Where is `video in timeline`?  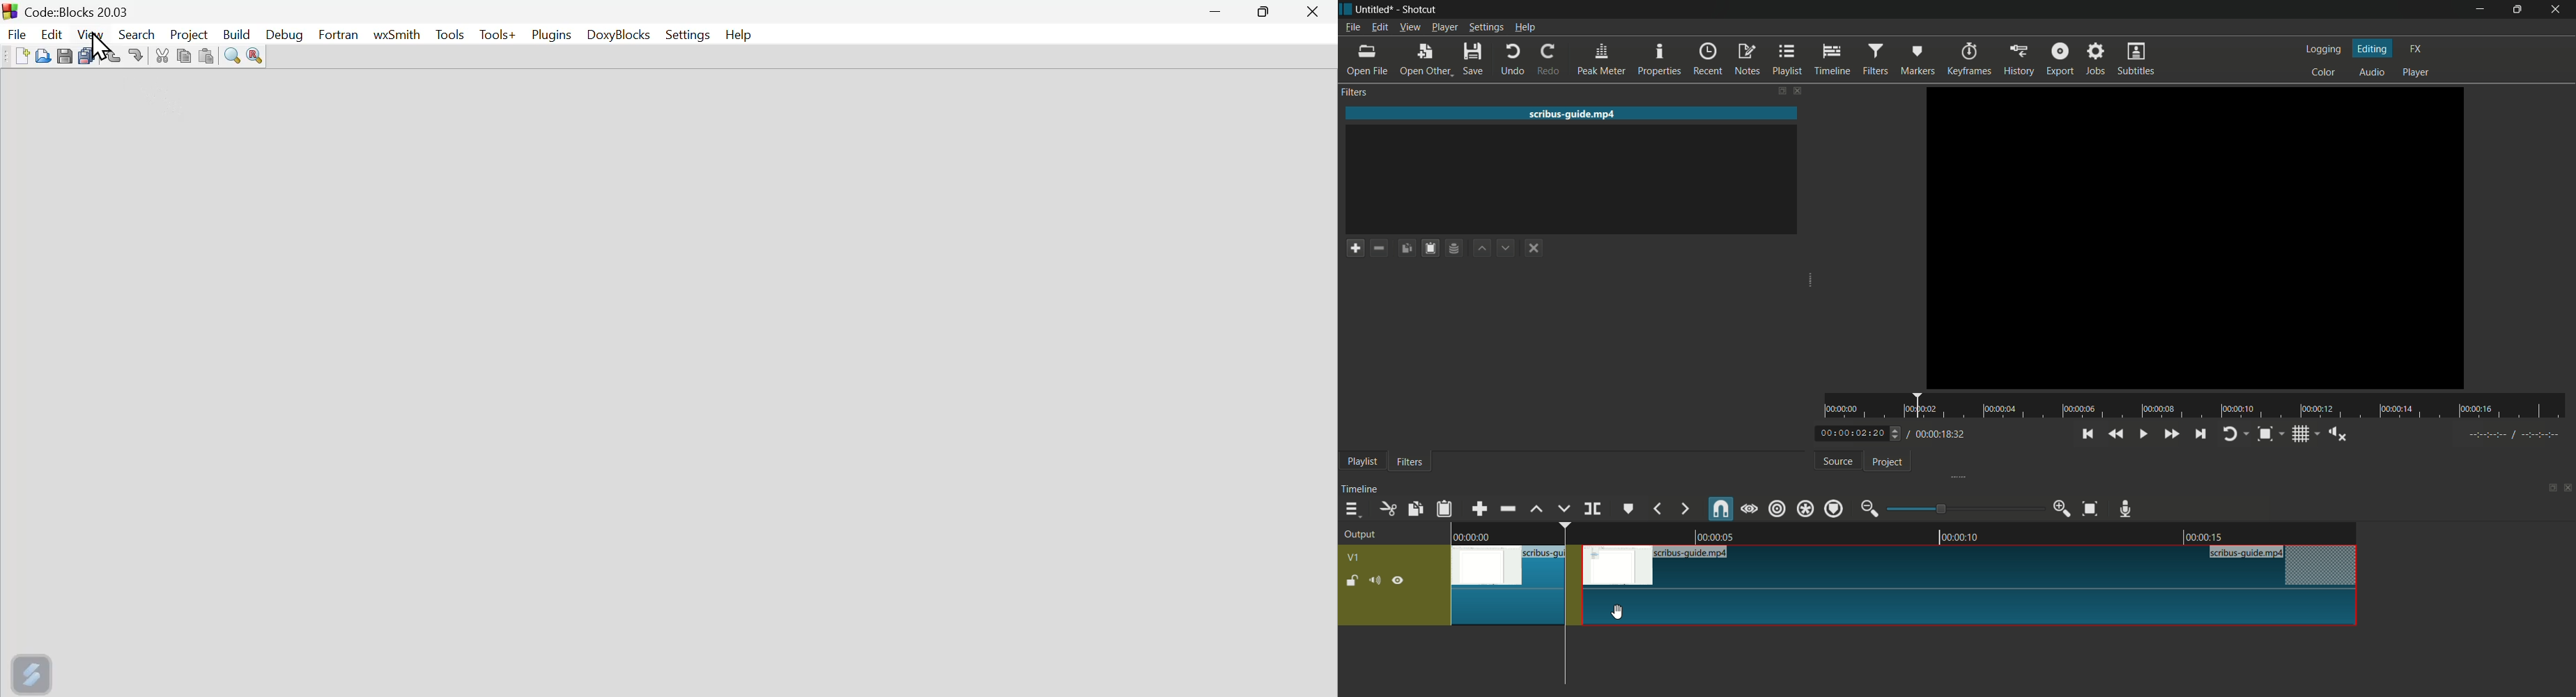 video in timeline is located at coordinates (1911, 583).